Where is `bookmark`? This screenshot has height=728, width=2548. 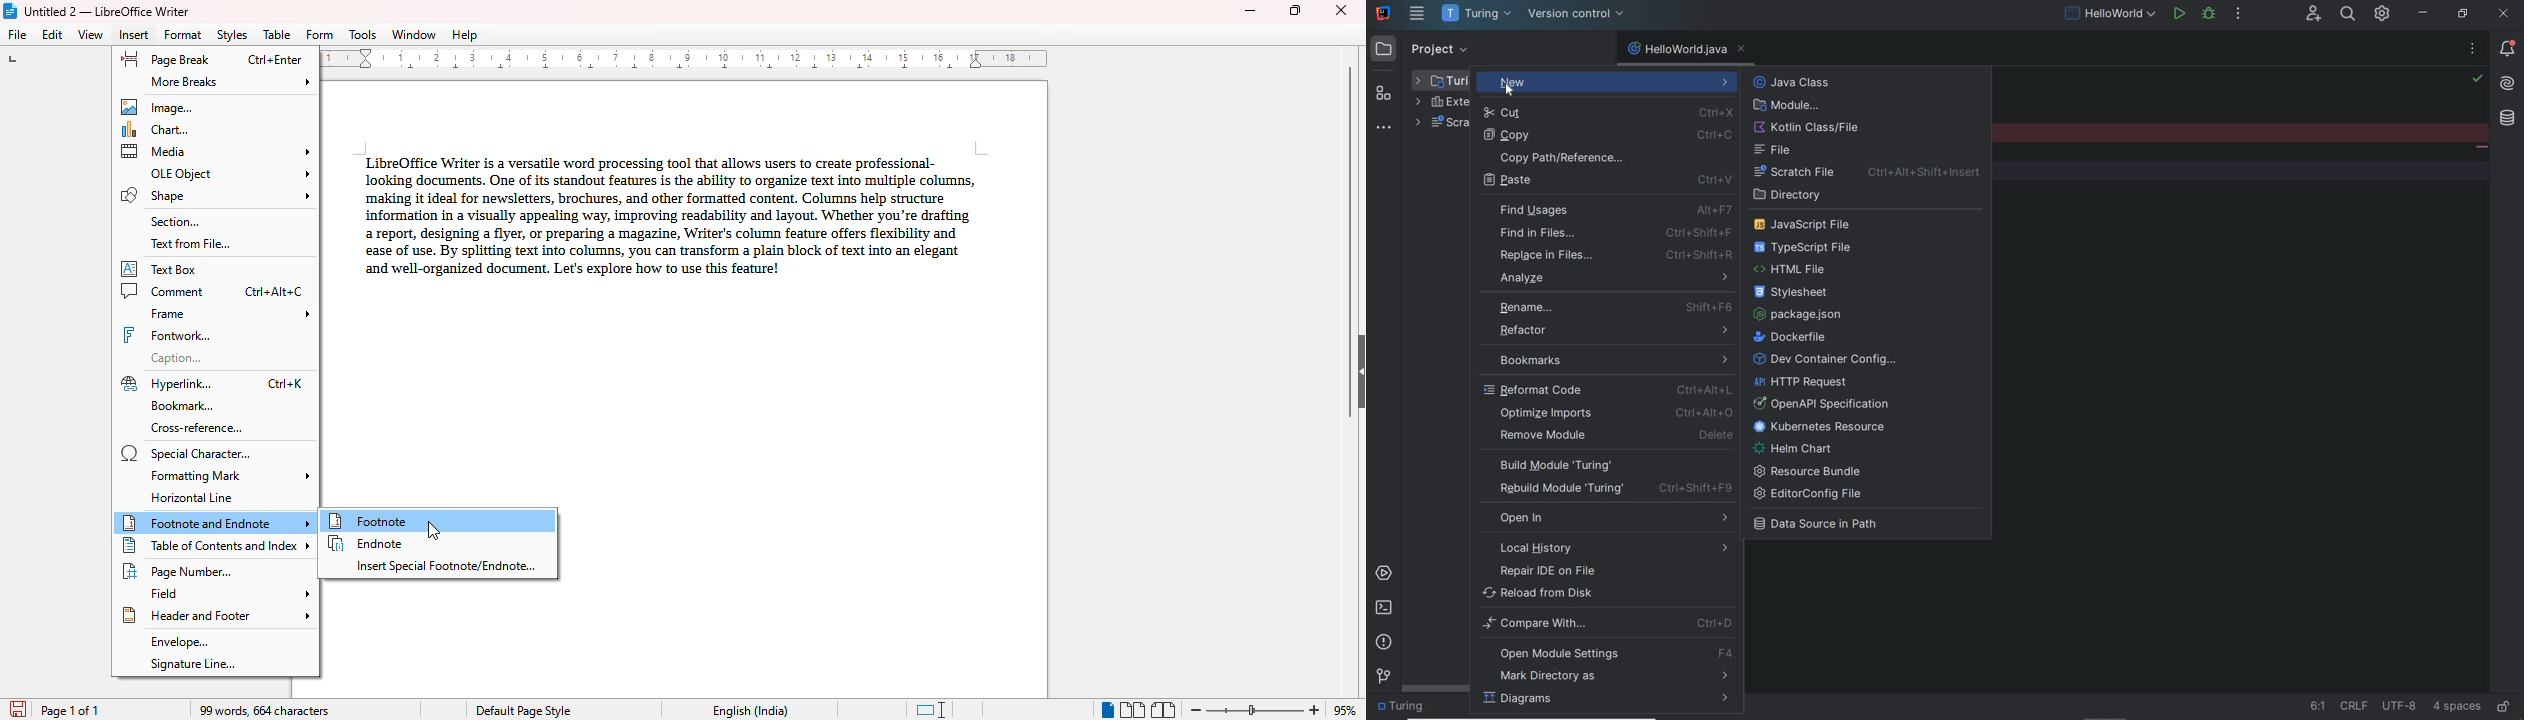
bookmark is located at coordinates (184, 407).